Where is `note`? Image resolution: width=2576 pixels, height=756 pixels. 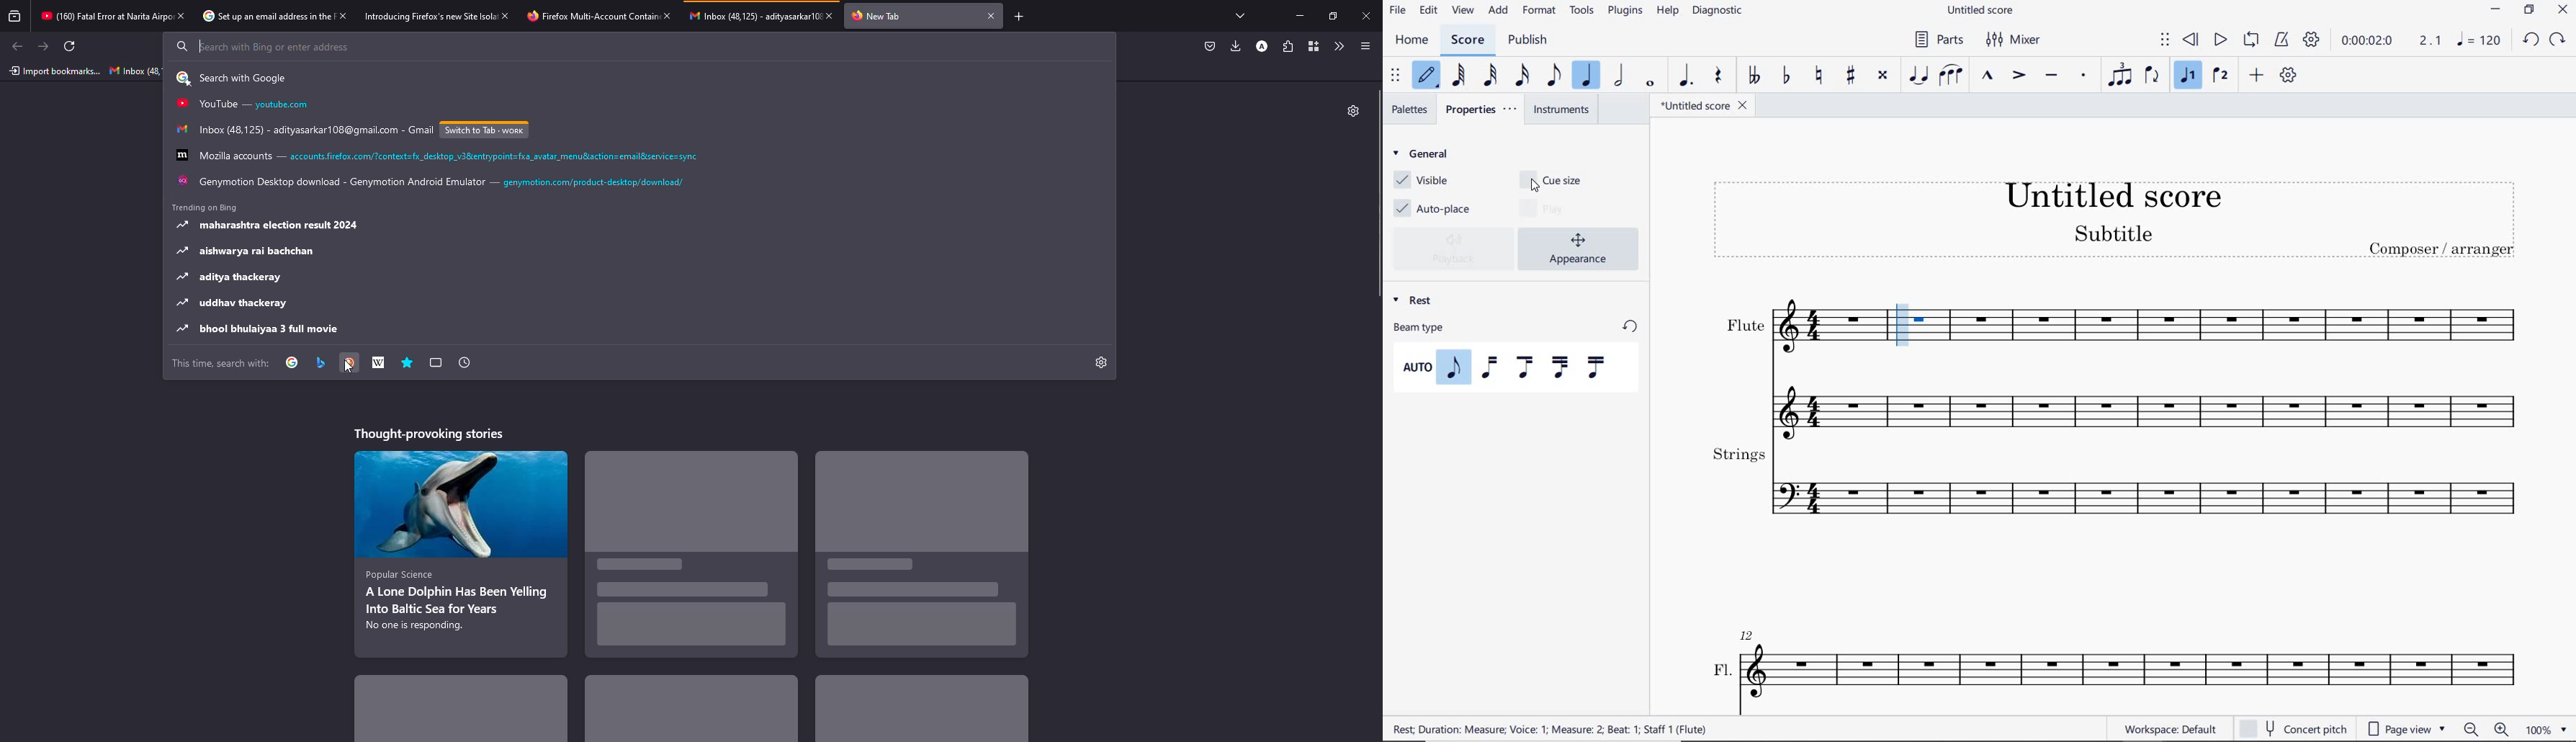
note is located at coordinates (2480, 43).